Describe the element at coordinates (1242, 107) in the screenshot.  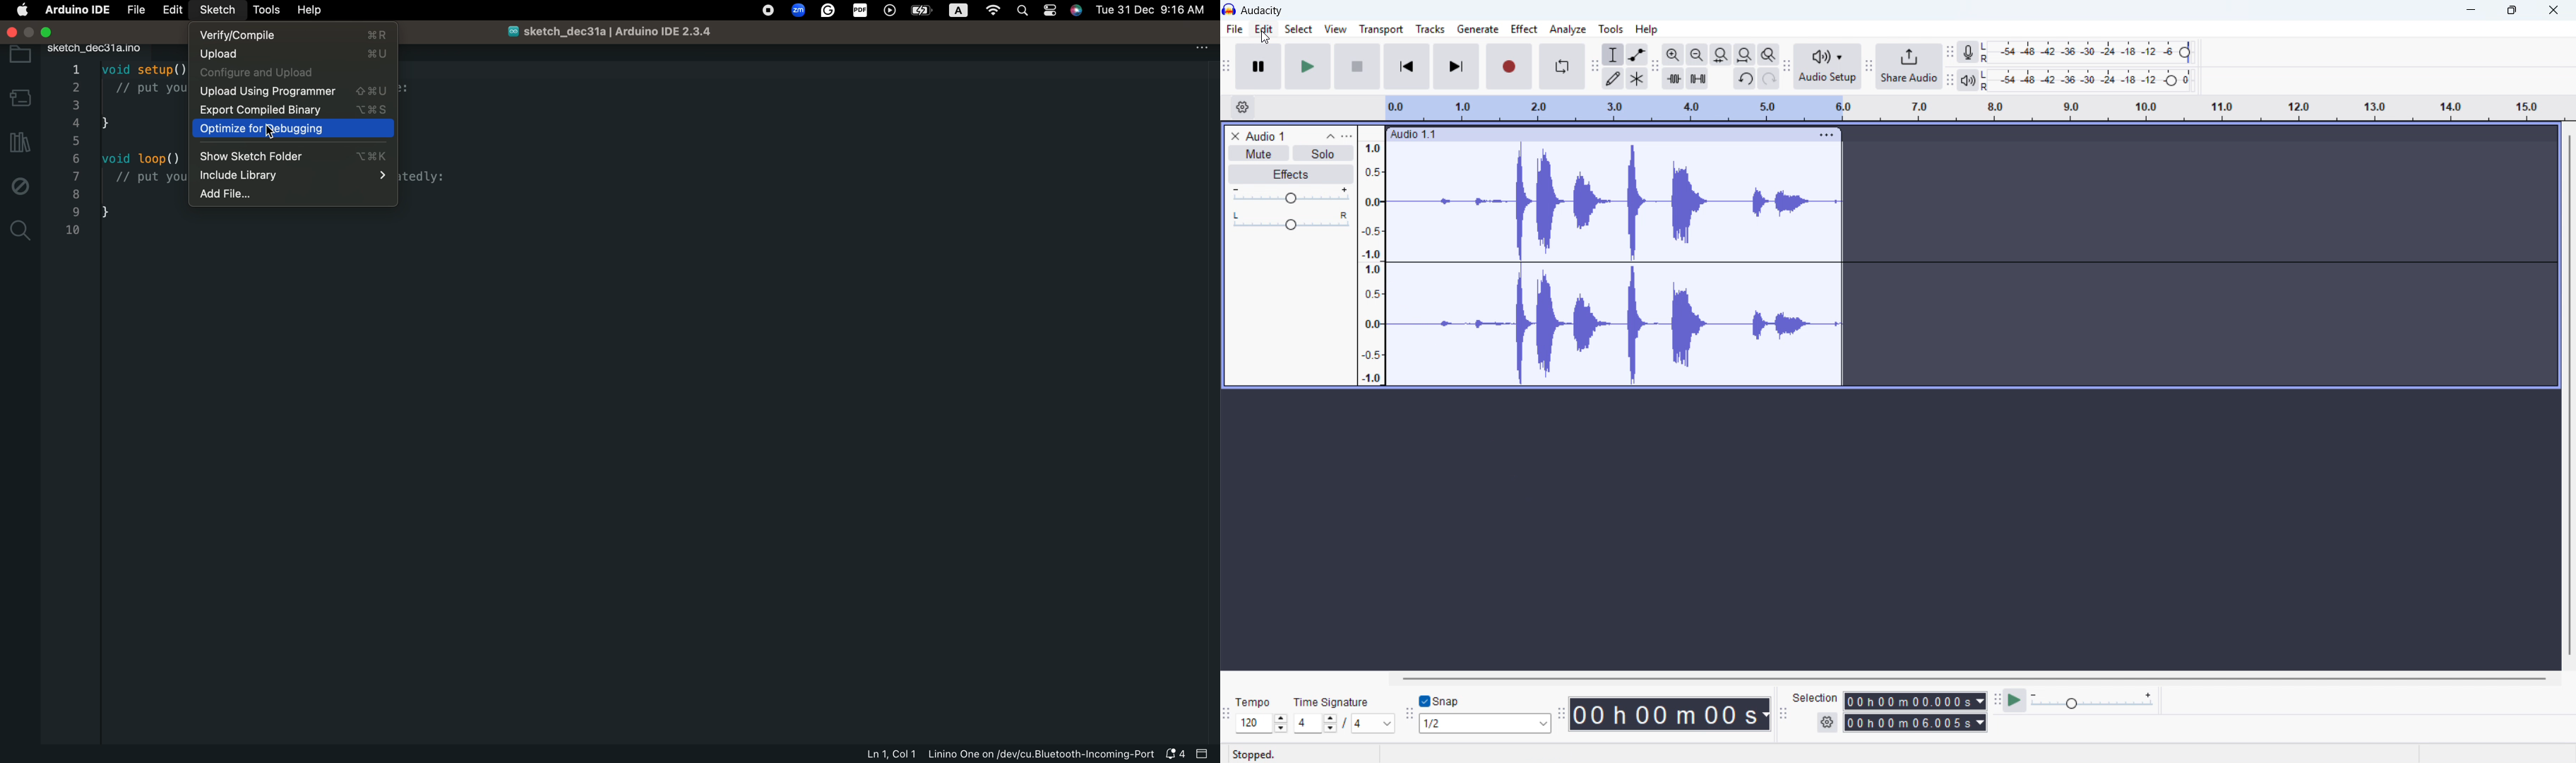
I see `timeline settings` at that location.